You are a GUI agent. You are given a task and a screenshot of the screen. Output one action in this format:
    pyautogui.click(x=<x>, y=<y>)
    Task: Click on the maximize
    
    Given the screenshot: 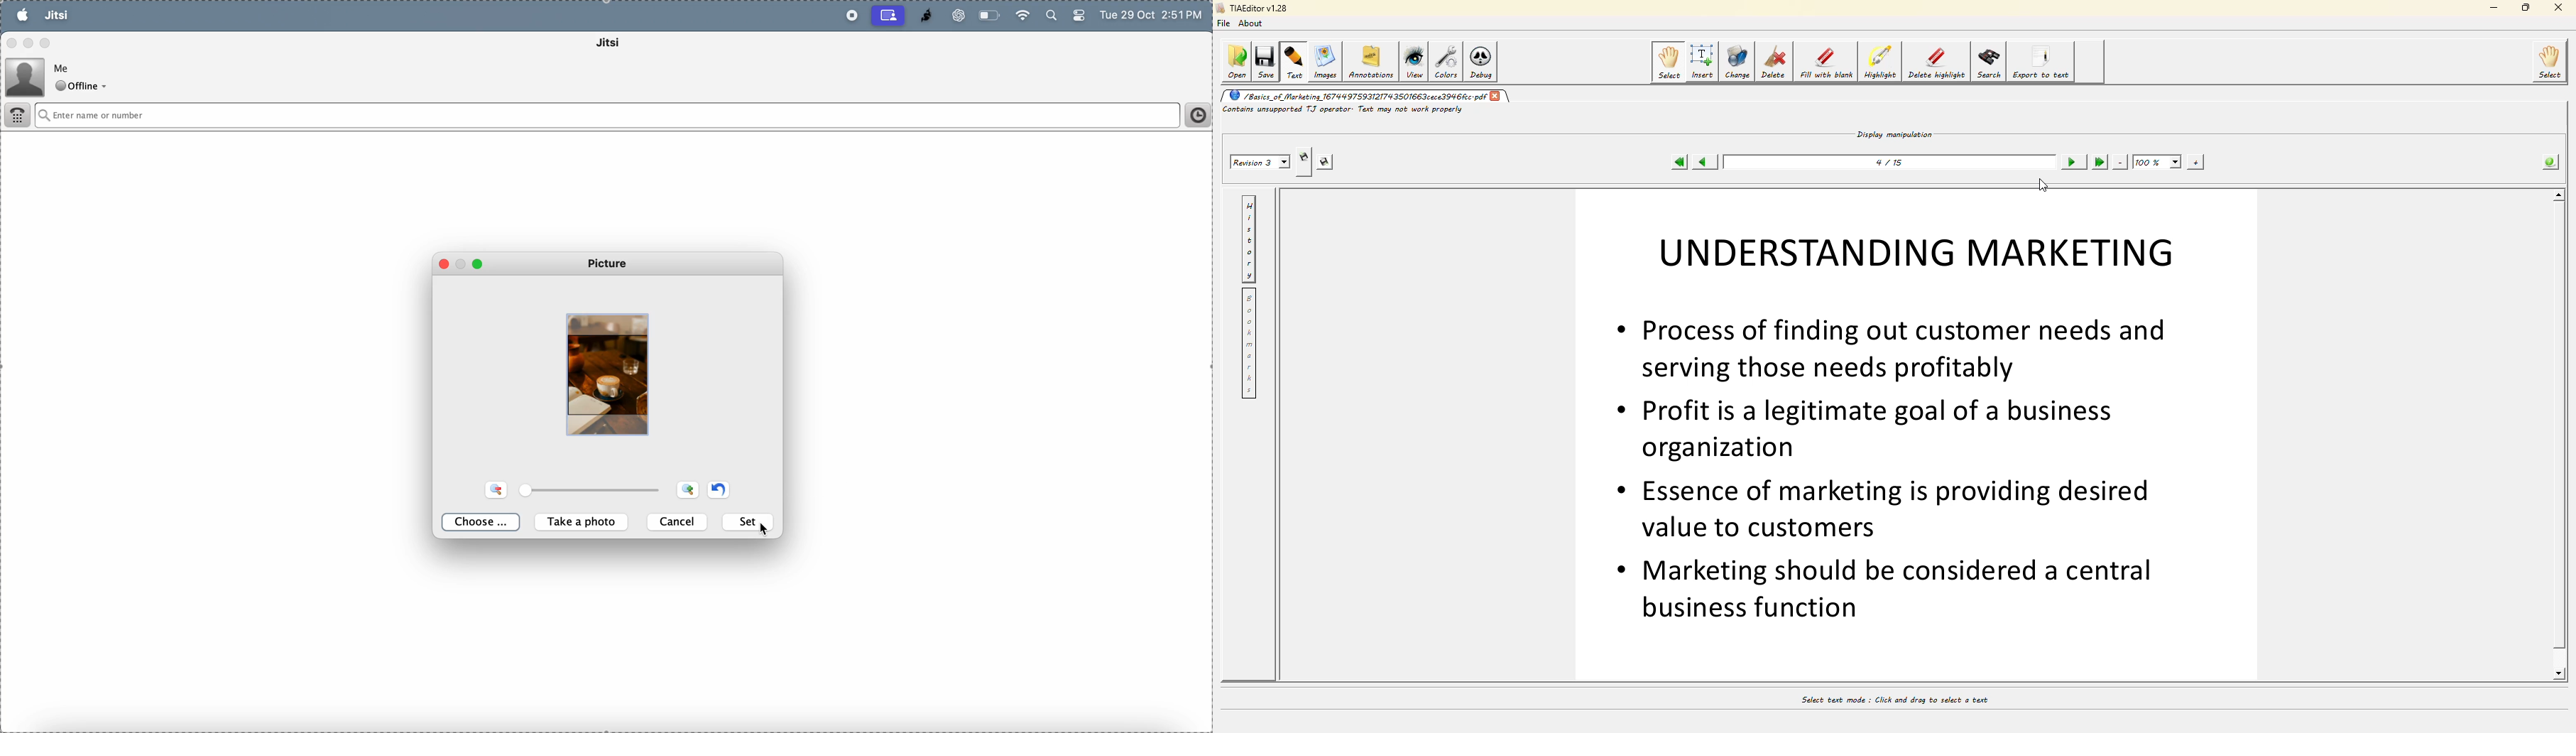 What is the action you would take?
    pyautogui.click(x=46, y=42)
    